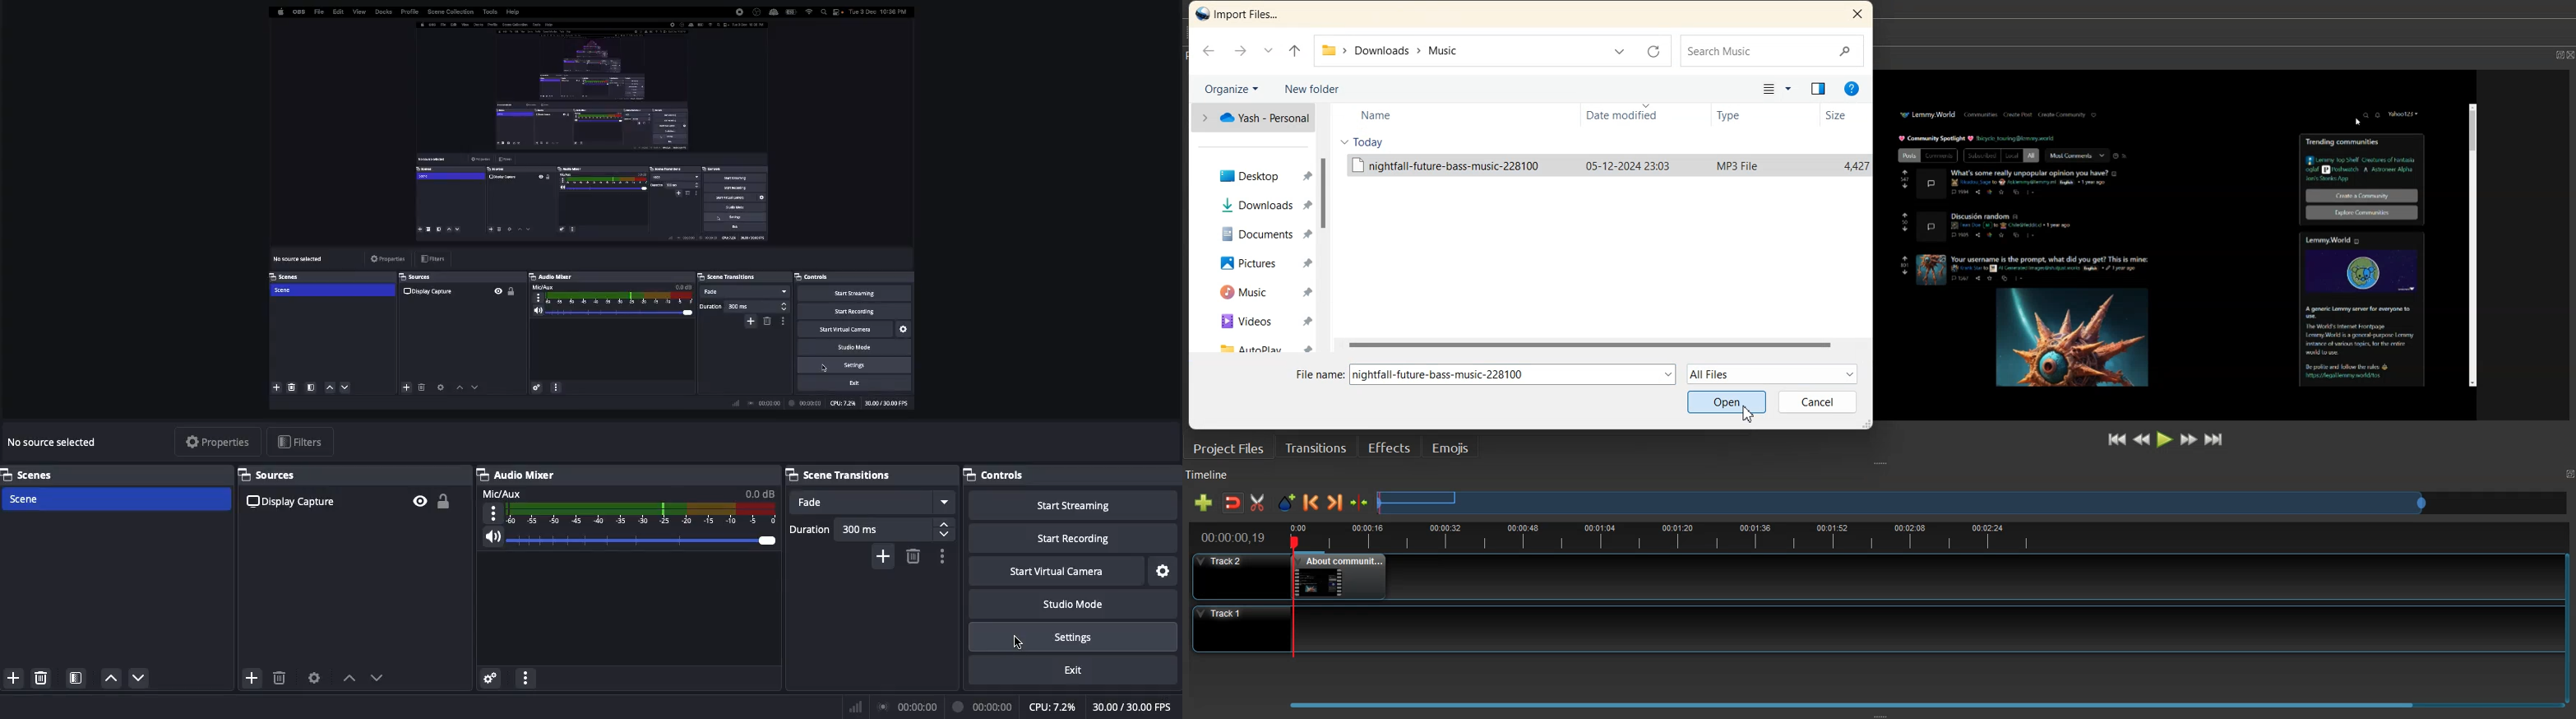  What do you see at coordinates (857, 705) in the screenshot?
I see `Bars` at bounding box center [857, 705].